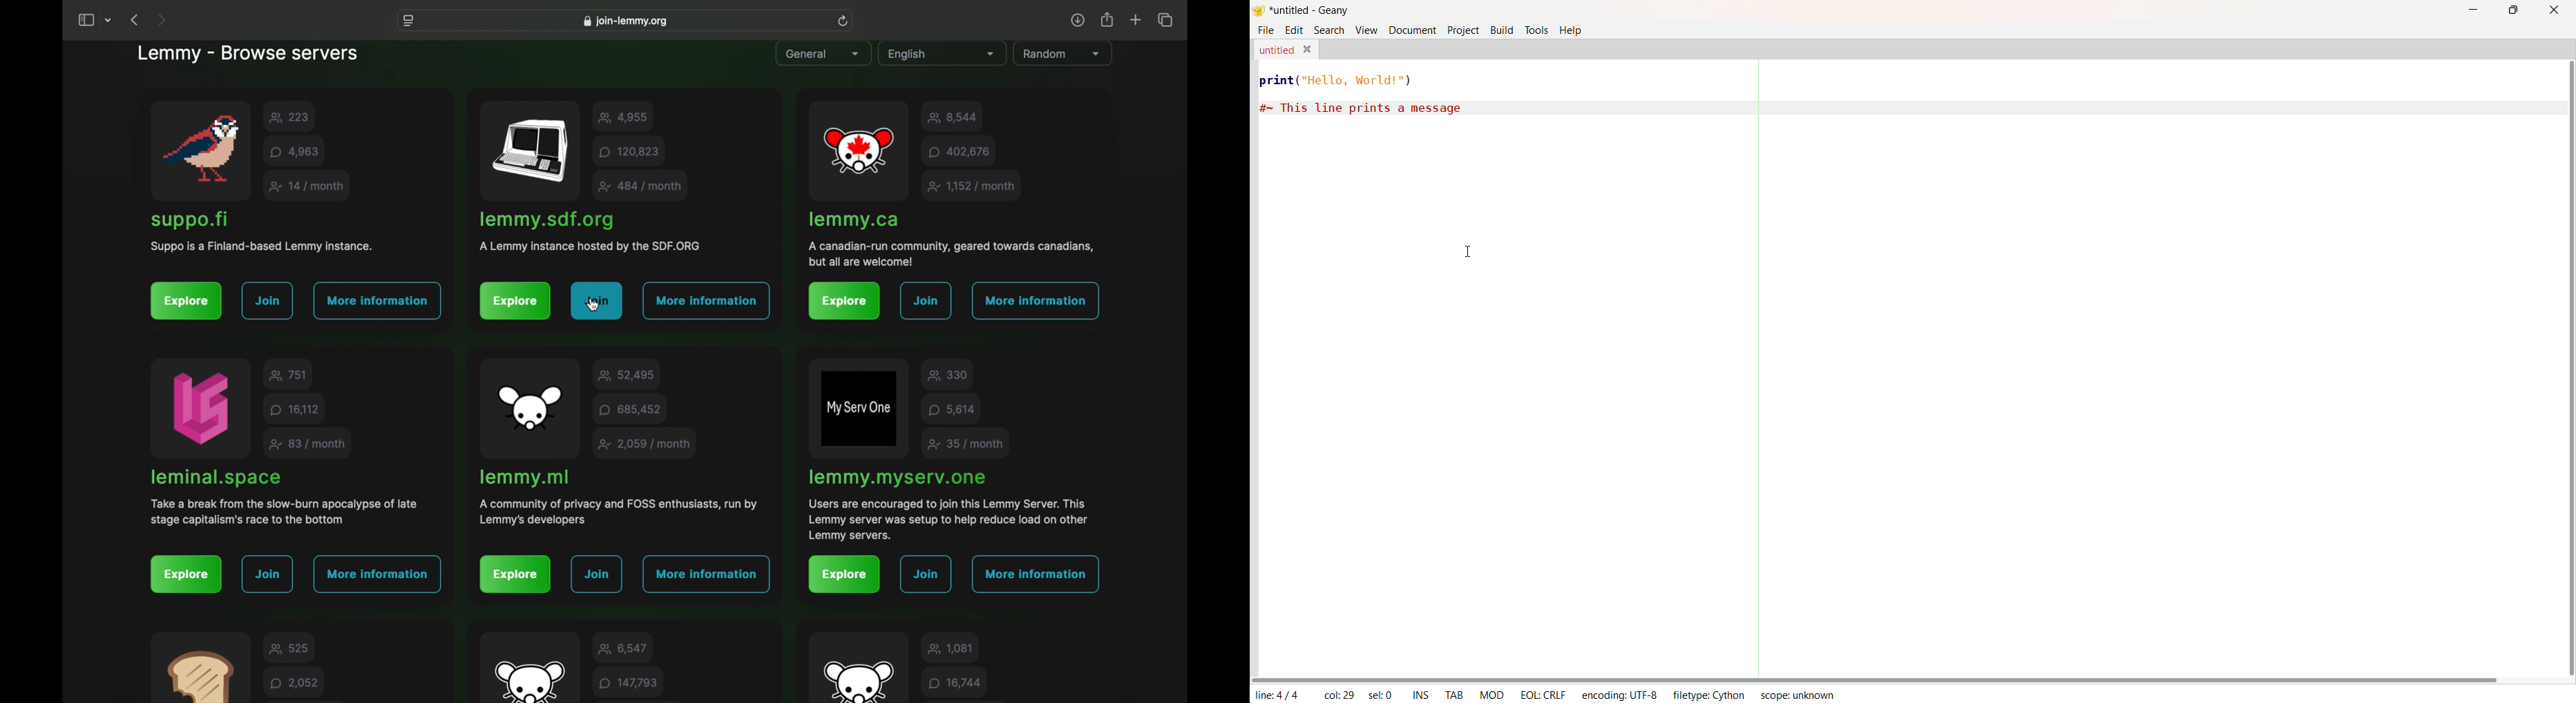 The height and width of the screenshot is (728, 2576). What do you see at coordinates (516, 575) in the screenshot?
I see `explore` at bounding box center [516, 575].